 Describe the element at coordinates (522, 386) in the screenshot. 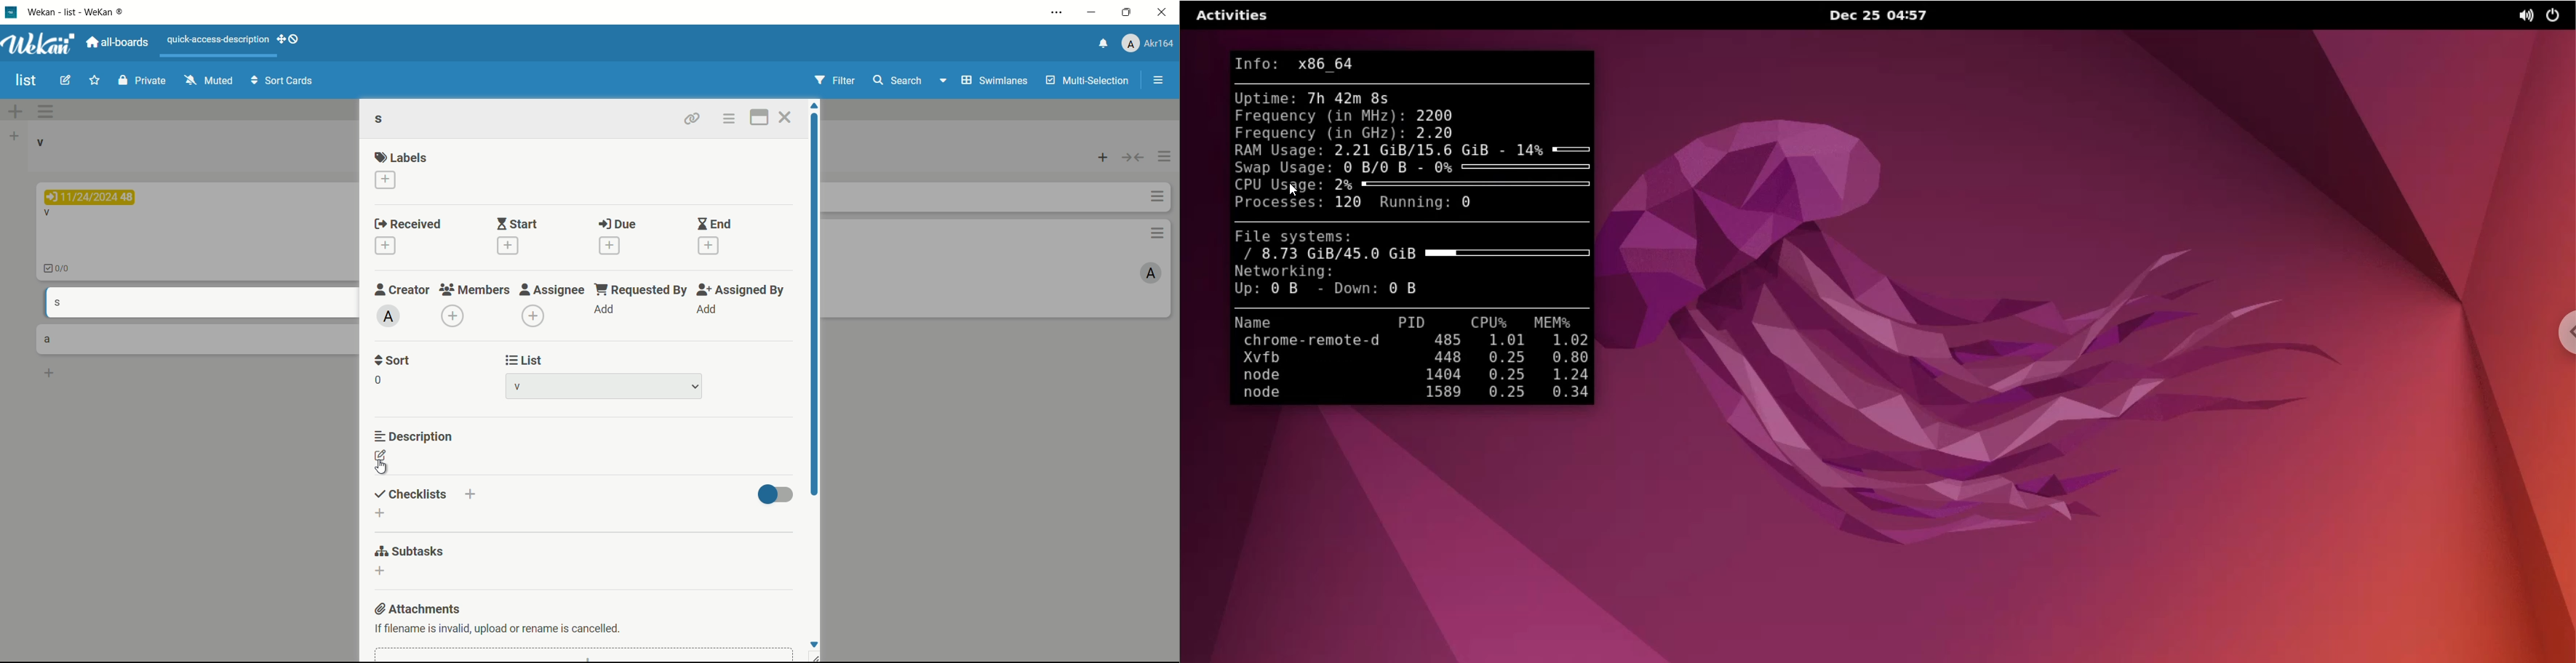

I see `list-1` at that location.